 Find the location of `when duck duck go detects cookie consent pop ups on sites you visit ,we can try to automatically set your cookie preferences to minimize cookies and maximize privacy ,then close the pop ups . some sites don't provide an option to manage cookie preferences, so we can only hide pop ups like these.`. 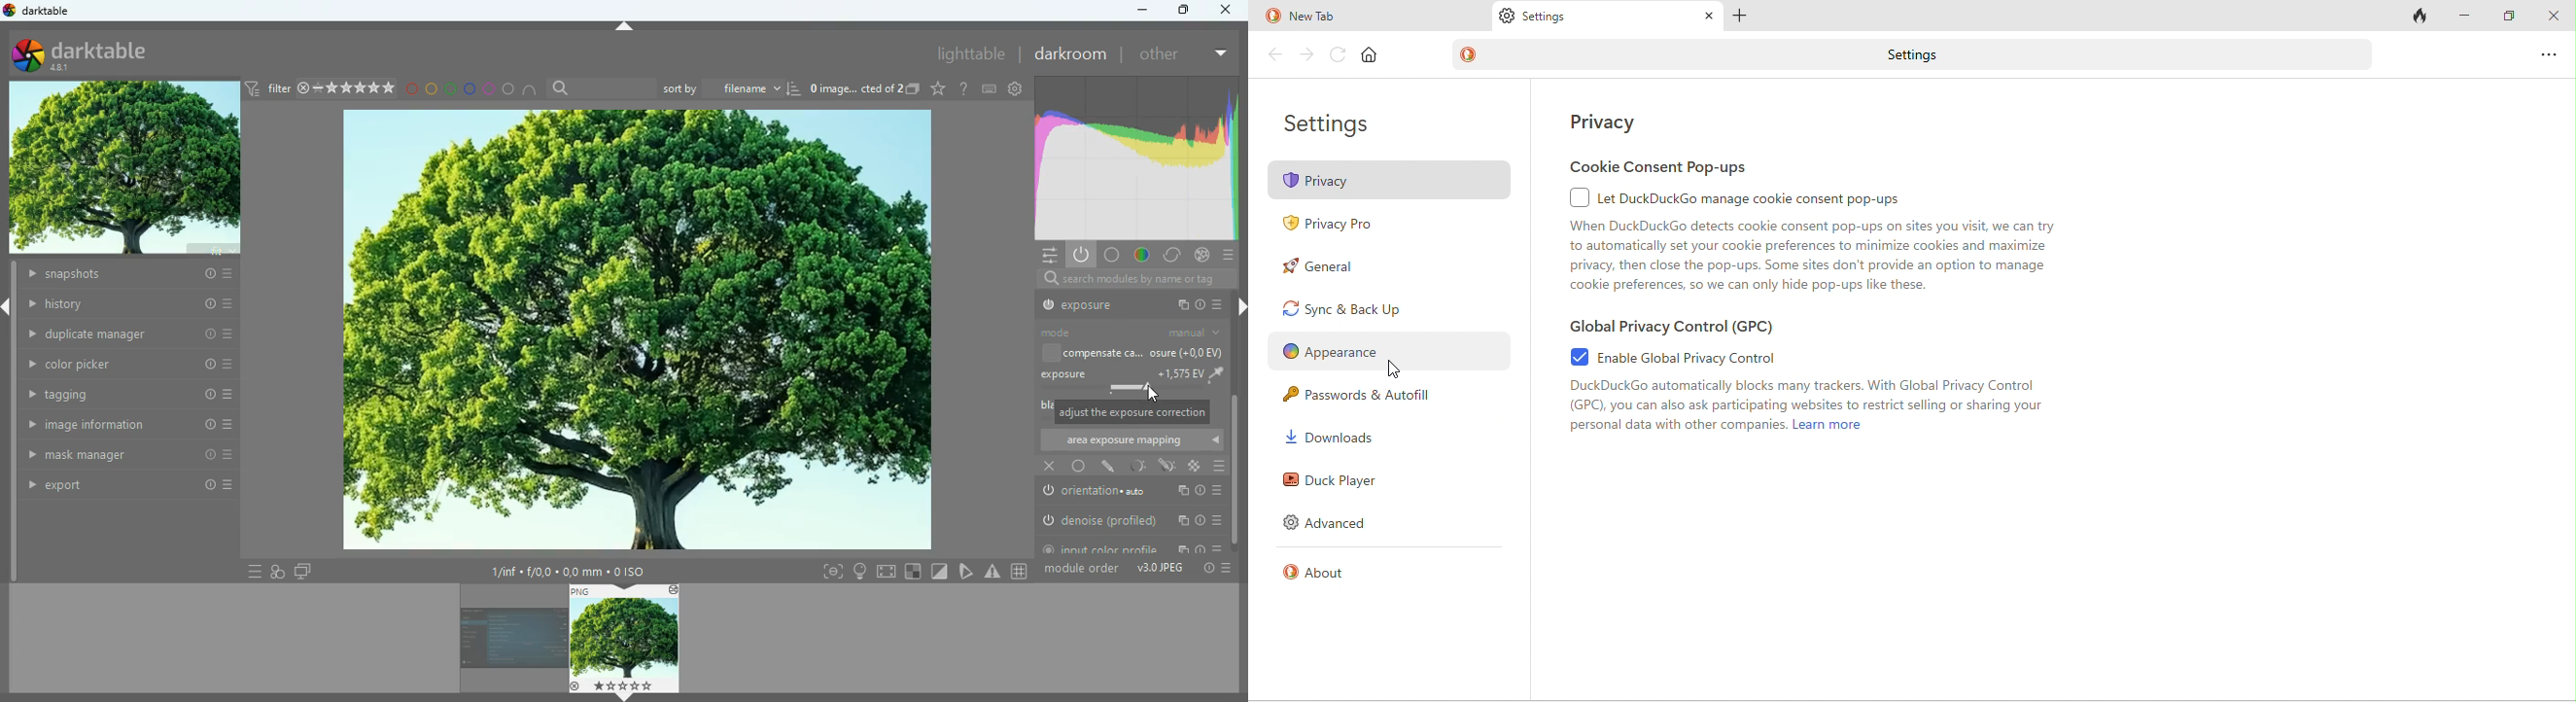

when duck duck go detects cookie consent pop ups on sites you visit ,we can try to automatically set your cookie preferences to minimize cookies and maximize privacy ,then close the pop ups . some sites don't provide an option to manage cookie preferences, so we can only hide pop ups like these. is located at coordinates (1829, 254).